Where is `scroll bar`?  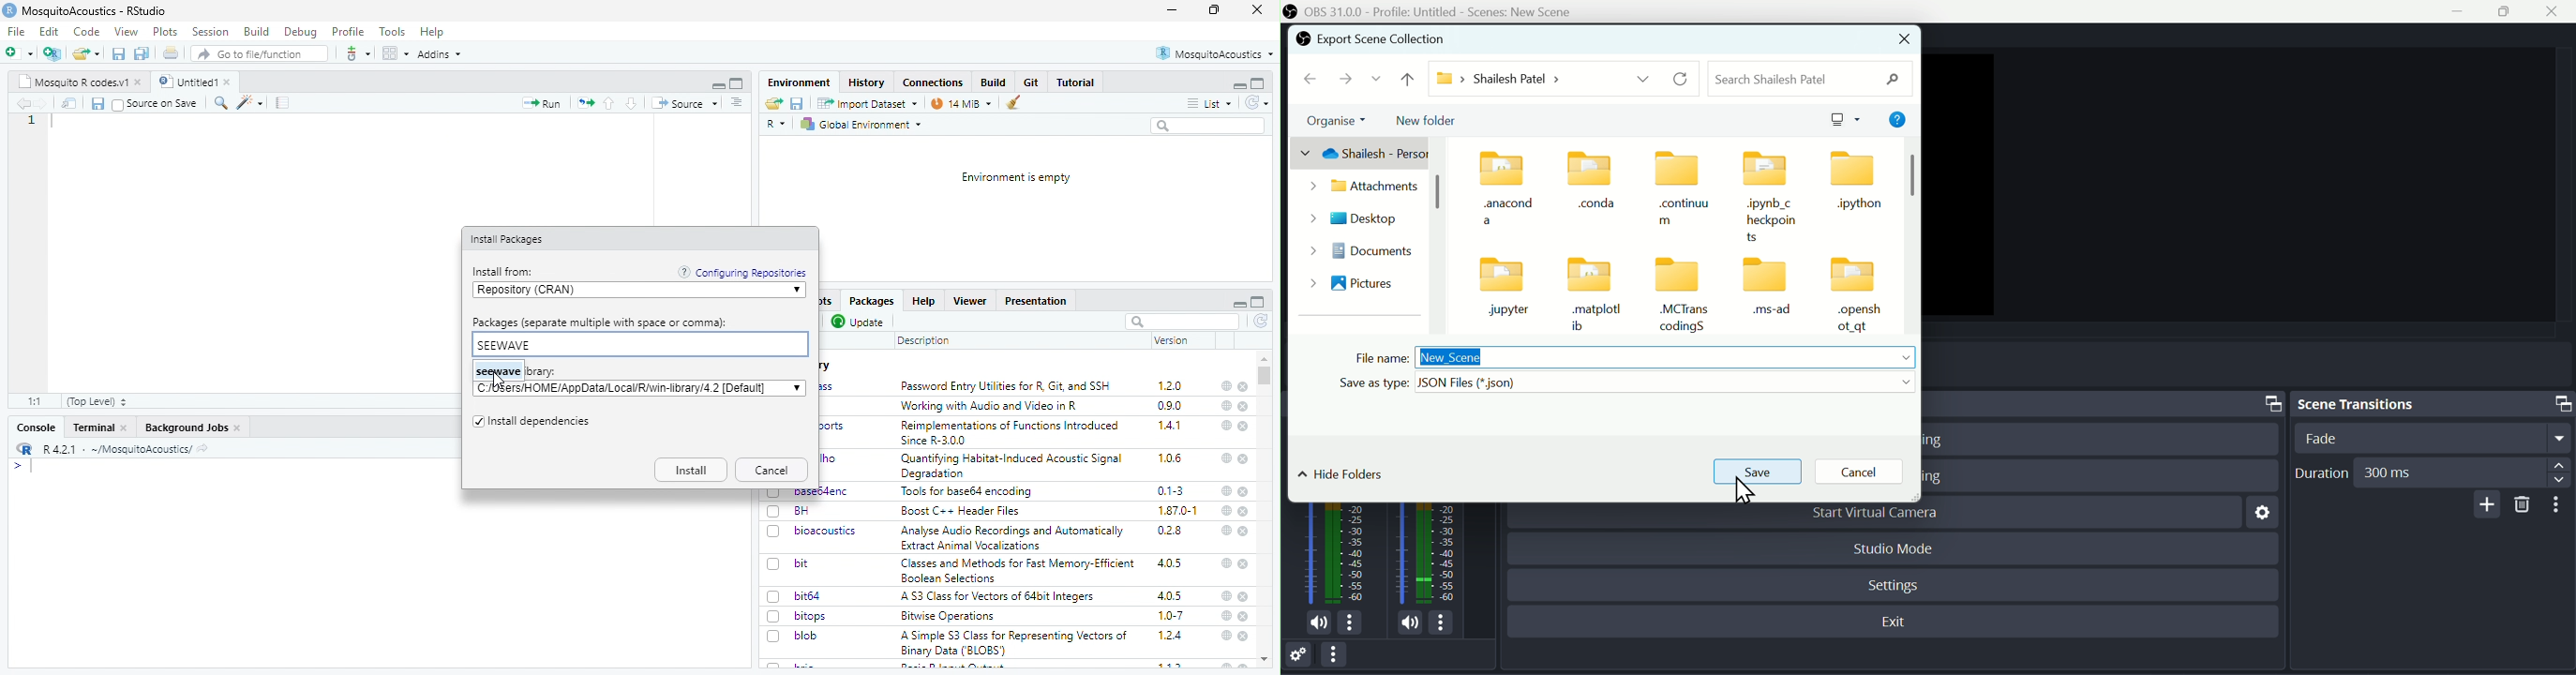
scroll bar is located at coordinates (1264, 376).